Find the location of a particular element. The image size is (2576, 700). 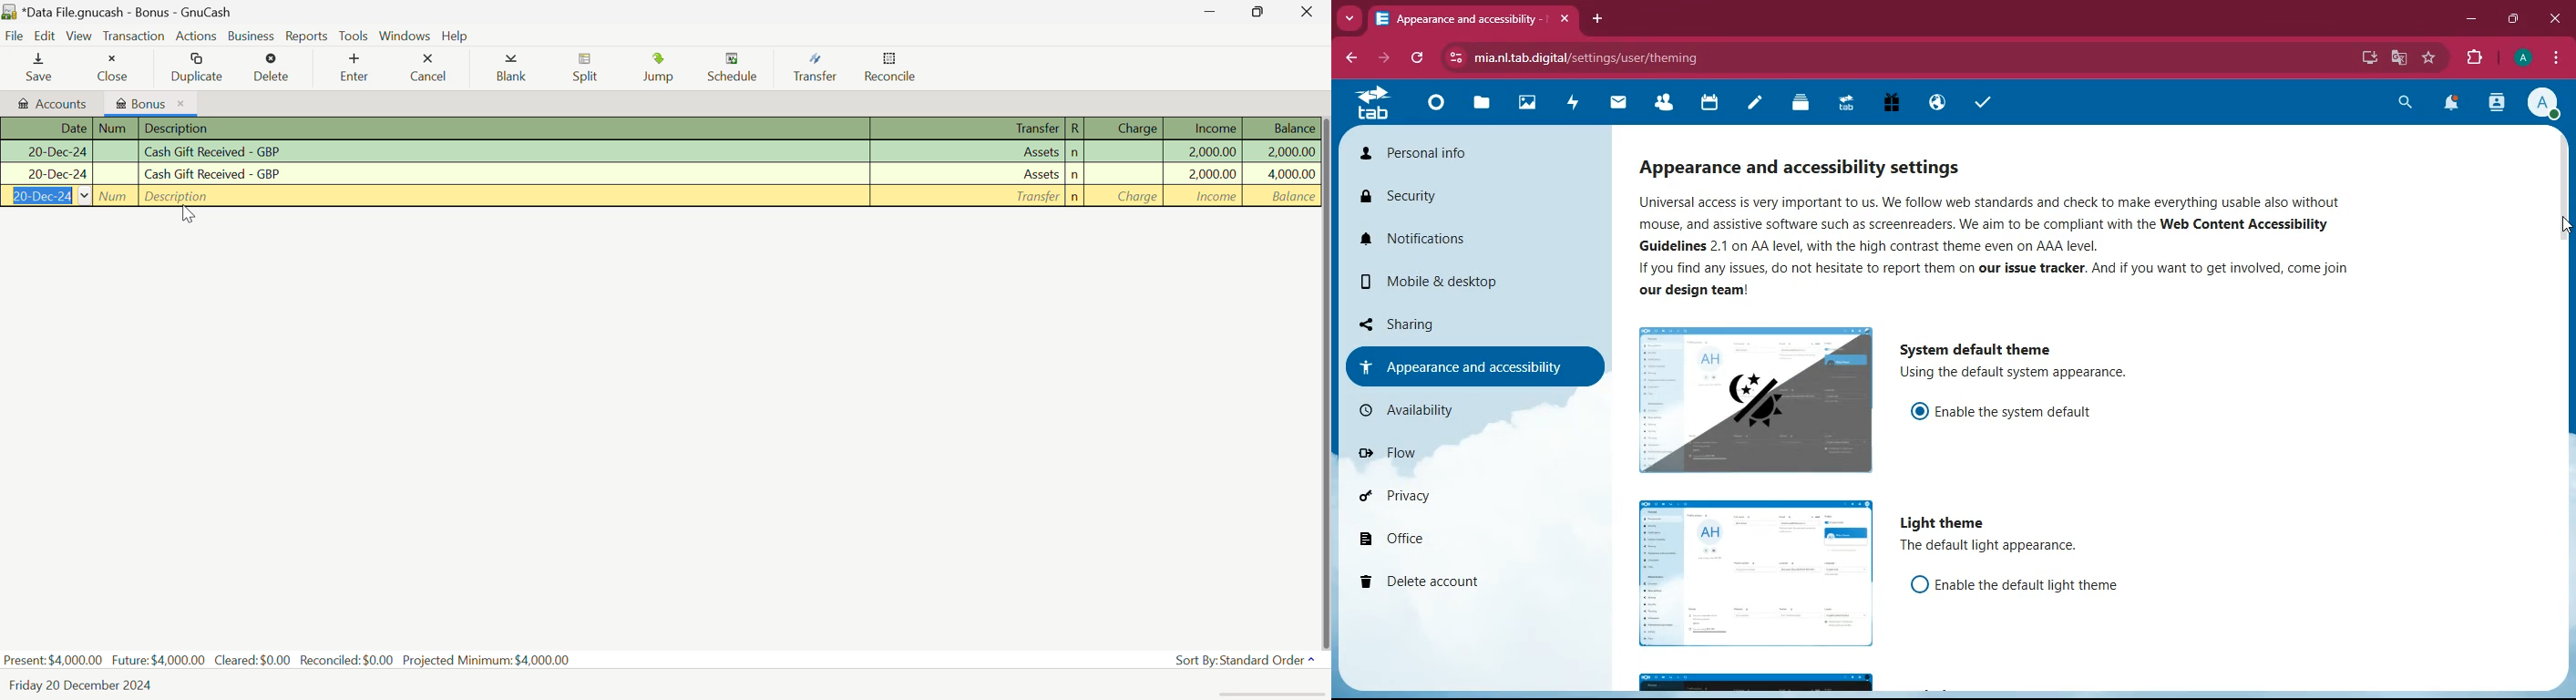

Cash Received is located at coordinates (505, 152).